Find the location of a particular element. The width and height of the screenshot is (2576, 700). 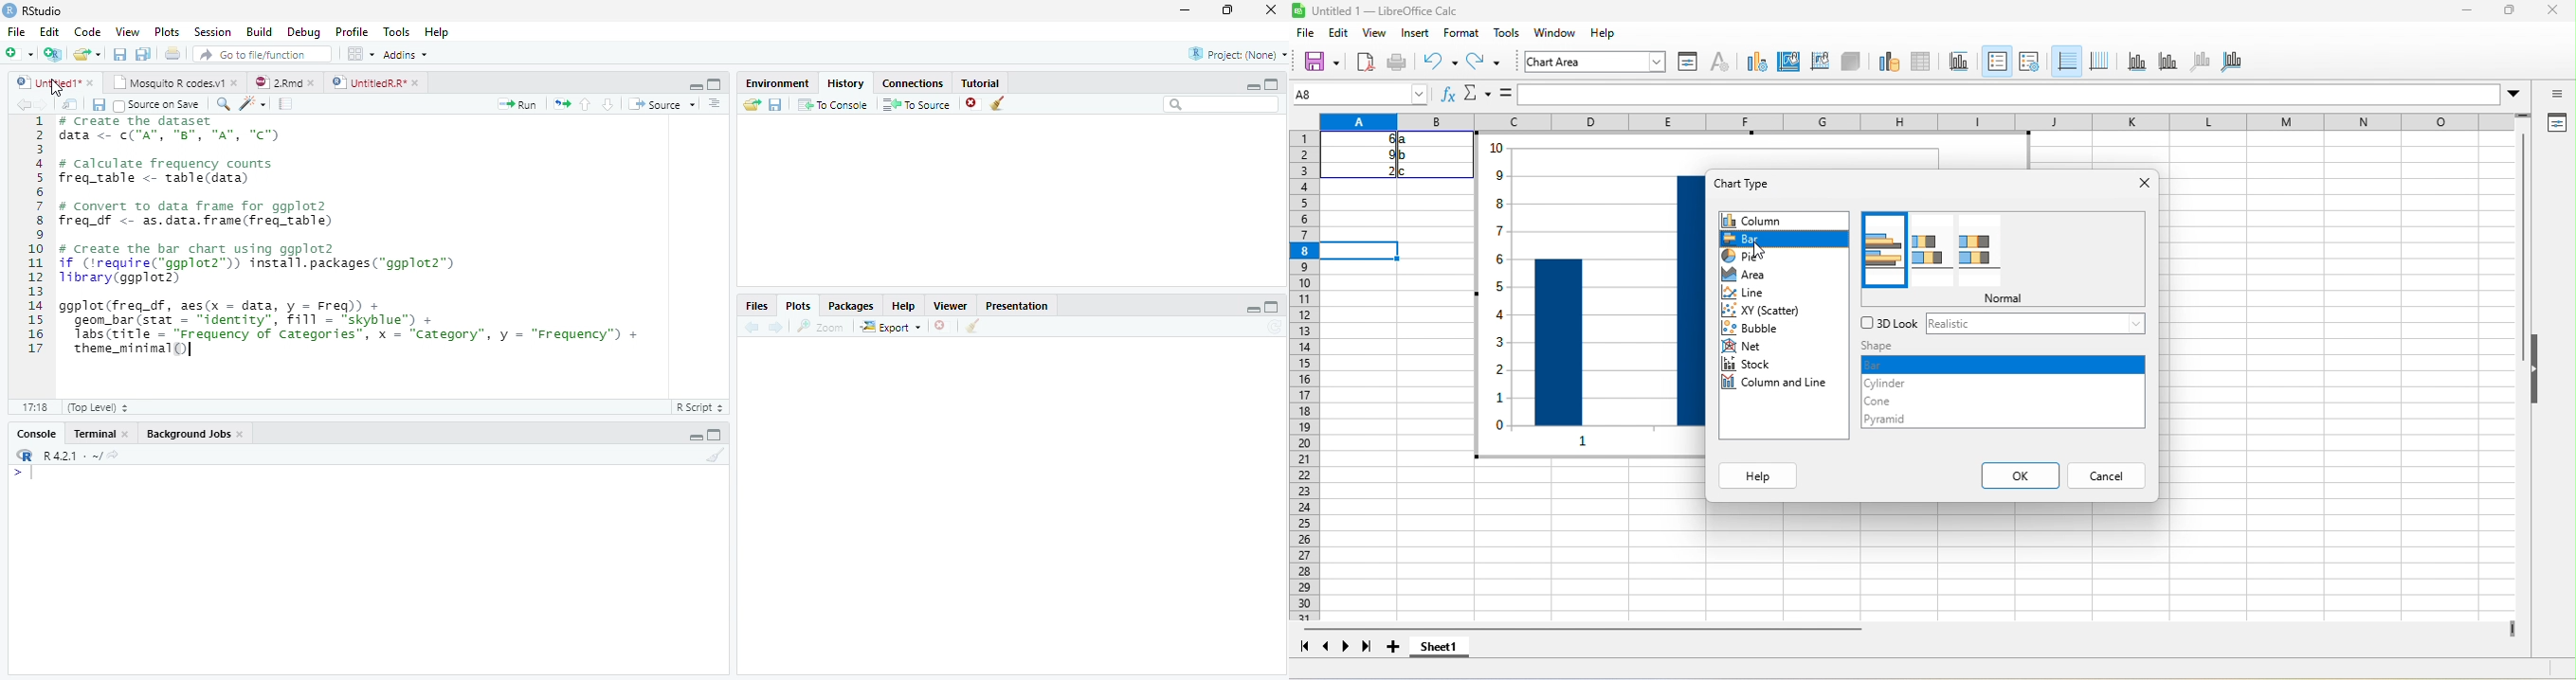

Presentation is located at coordinates (1017, 305).